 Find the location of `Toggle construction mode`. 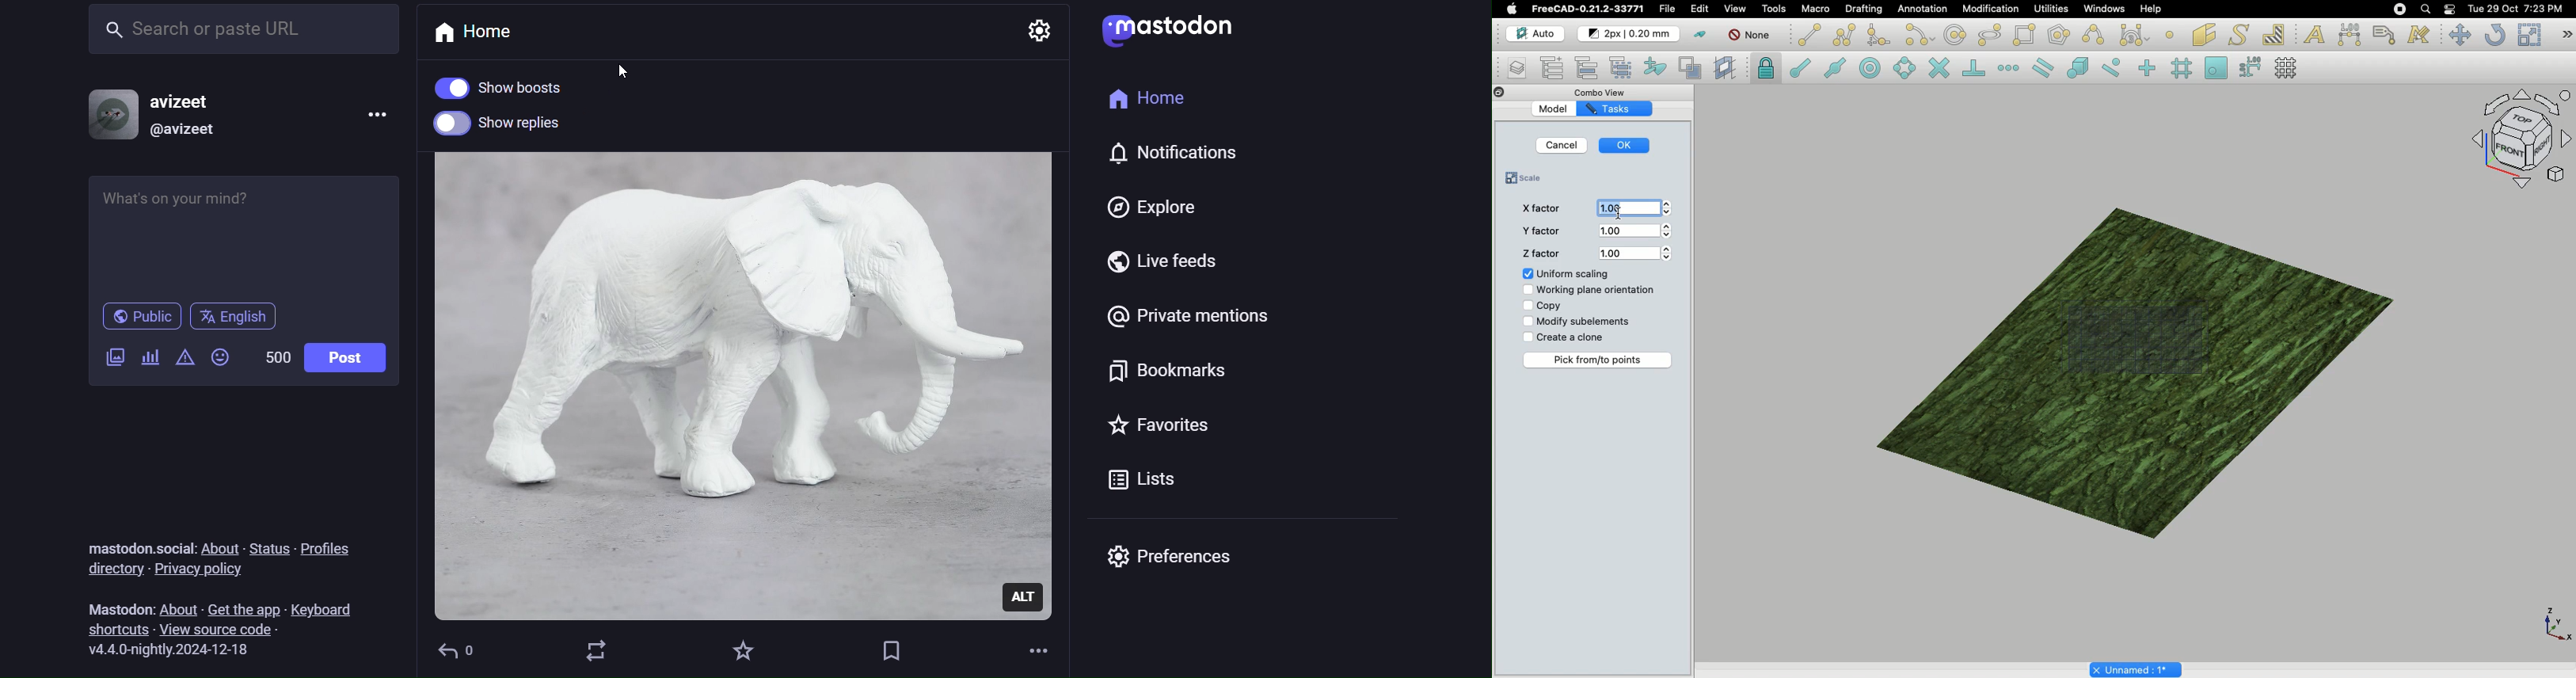

Toggle construction mode is located at coordinates (1699, 34).